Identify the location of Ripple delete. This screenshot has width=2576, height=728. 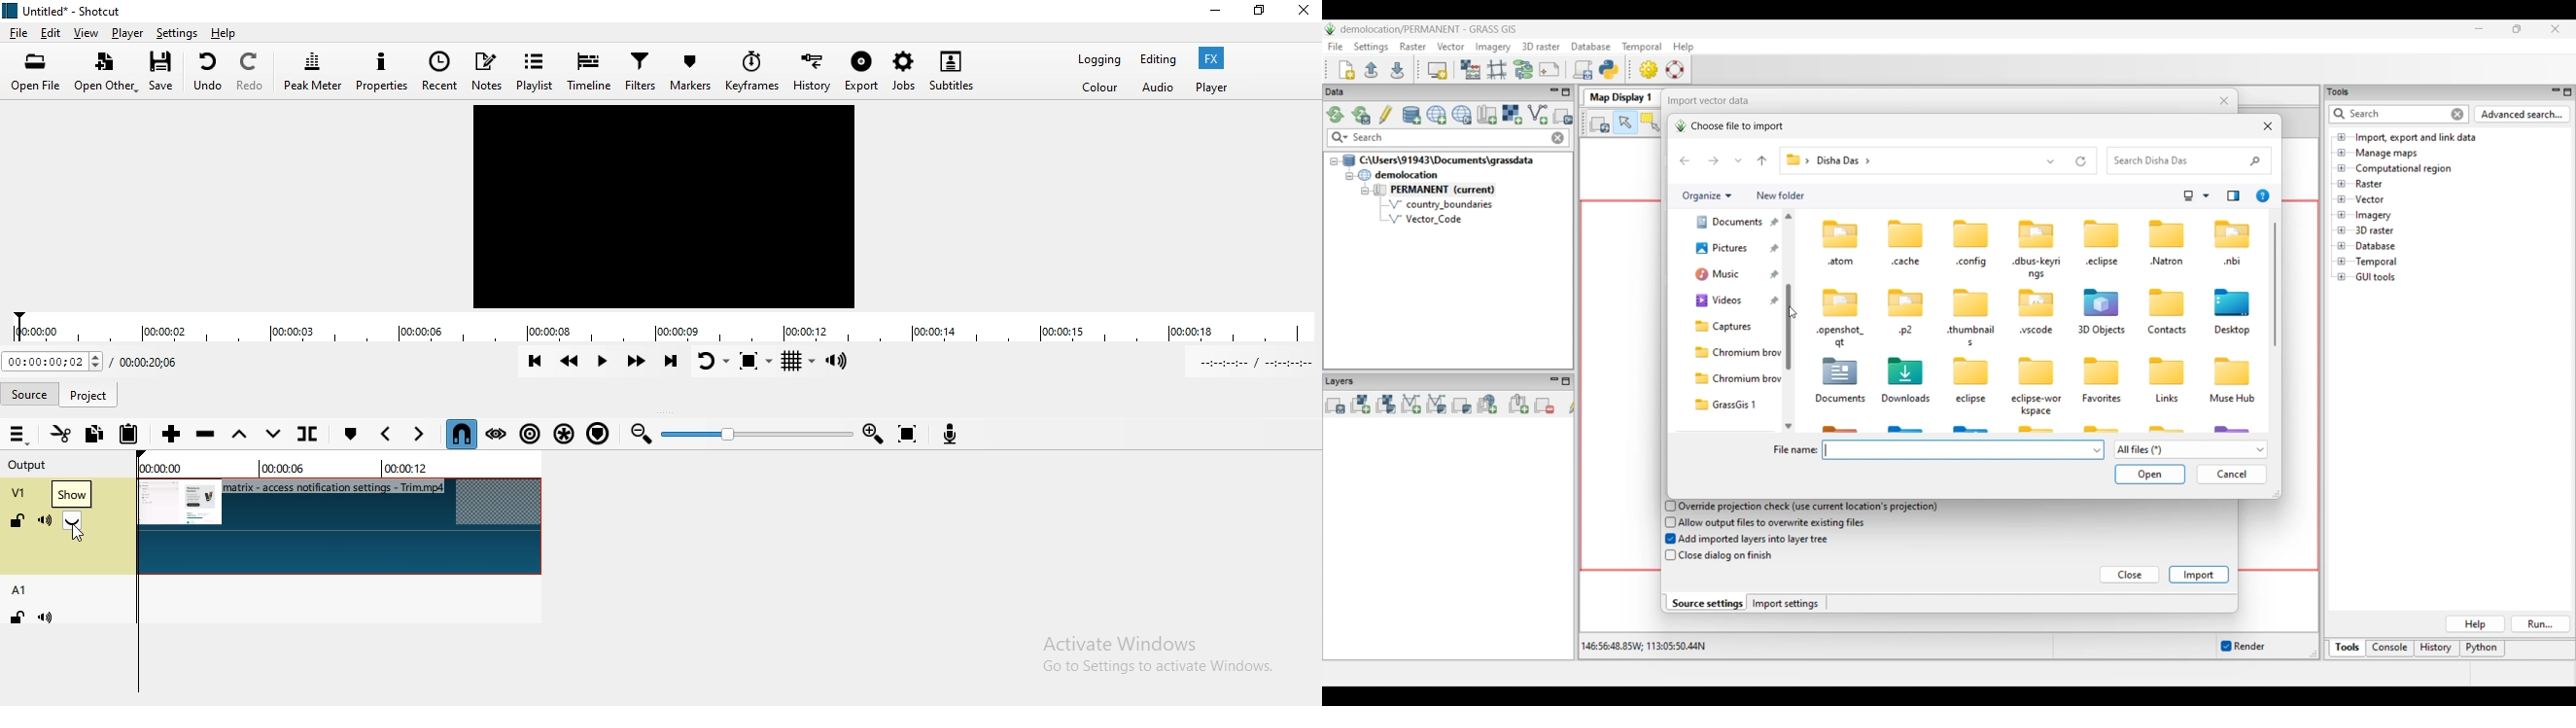
(205, 436).